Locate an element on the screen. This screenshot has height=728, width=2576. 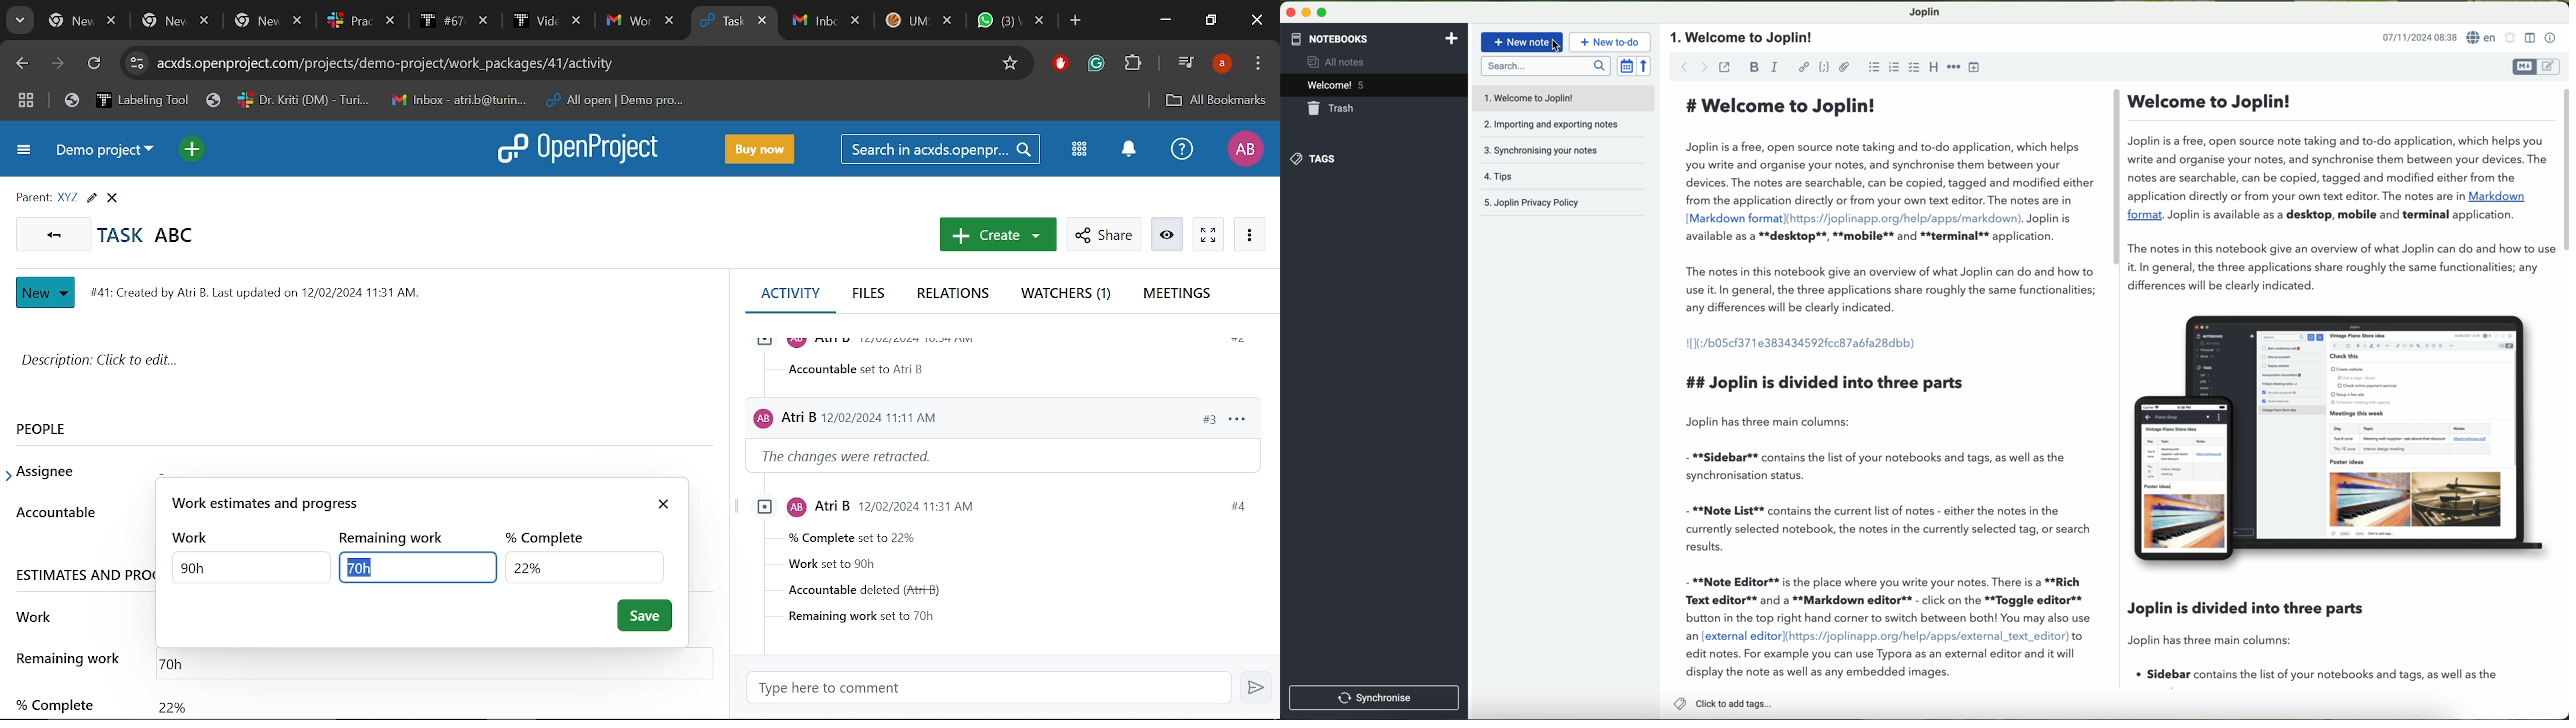
Grmmarly is located at coordinates (1098, 66).